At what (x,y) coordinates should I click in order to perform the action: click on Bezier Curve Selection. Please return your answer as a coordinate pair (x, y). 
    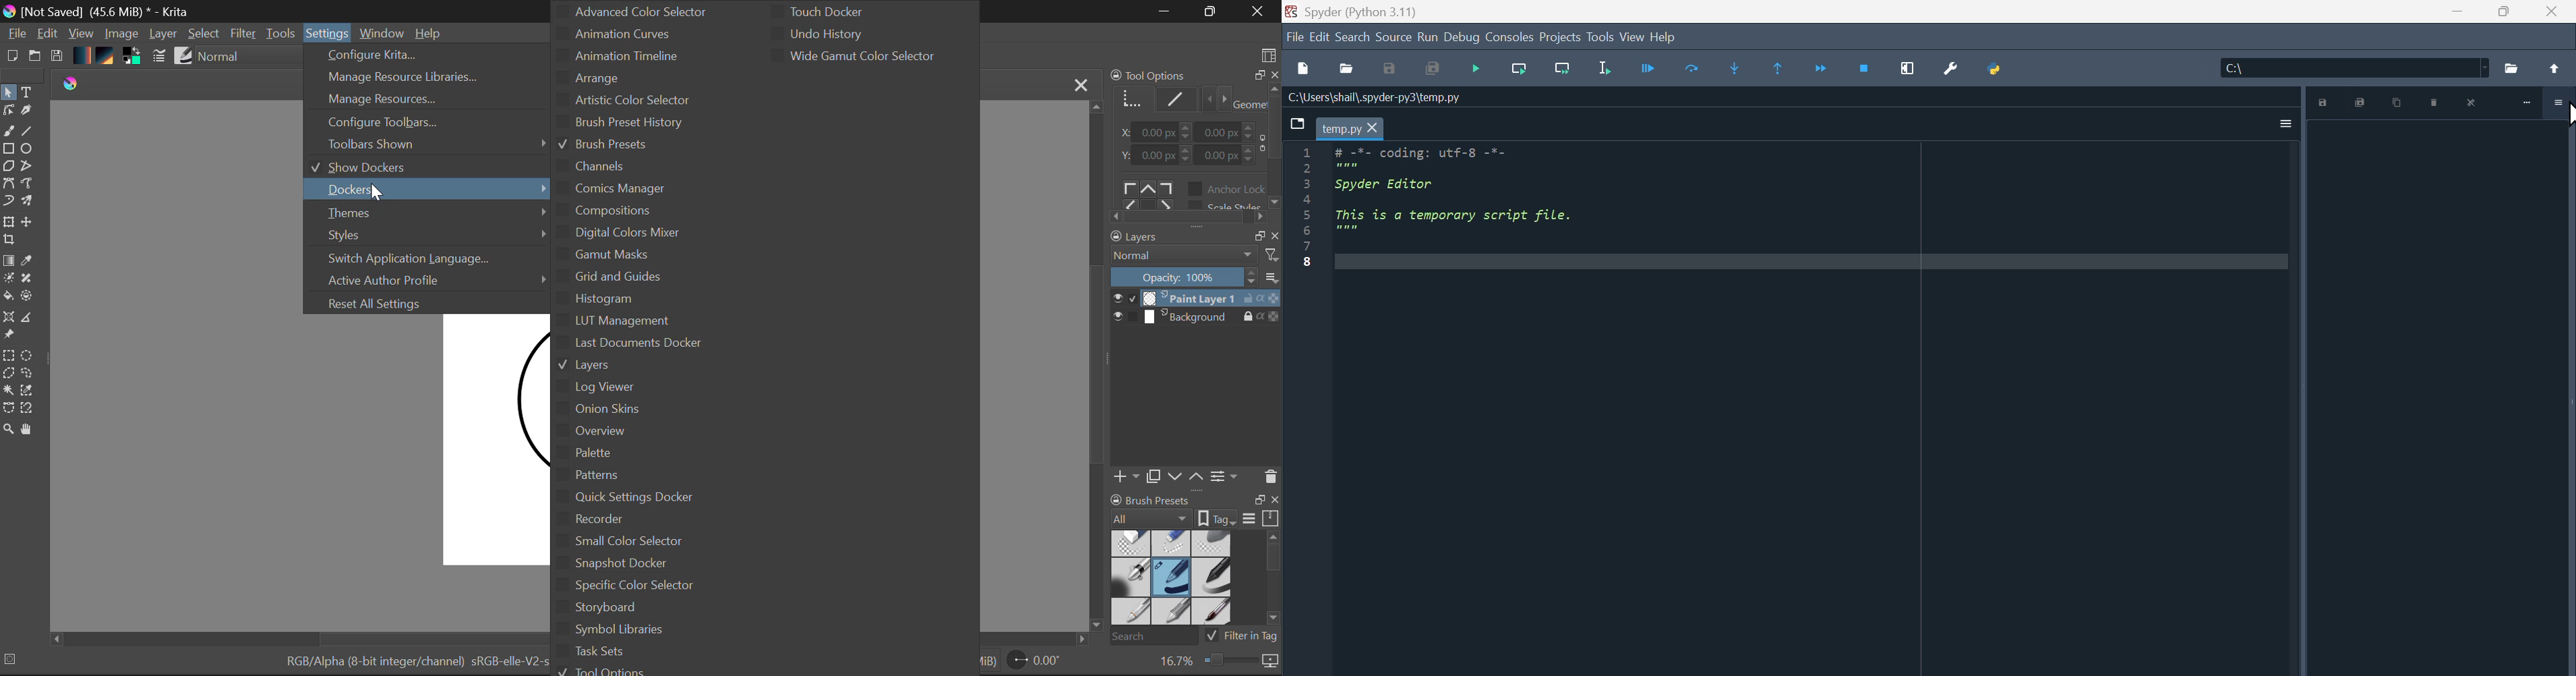
    Looking at the image, I should click on (8, 407).